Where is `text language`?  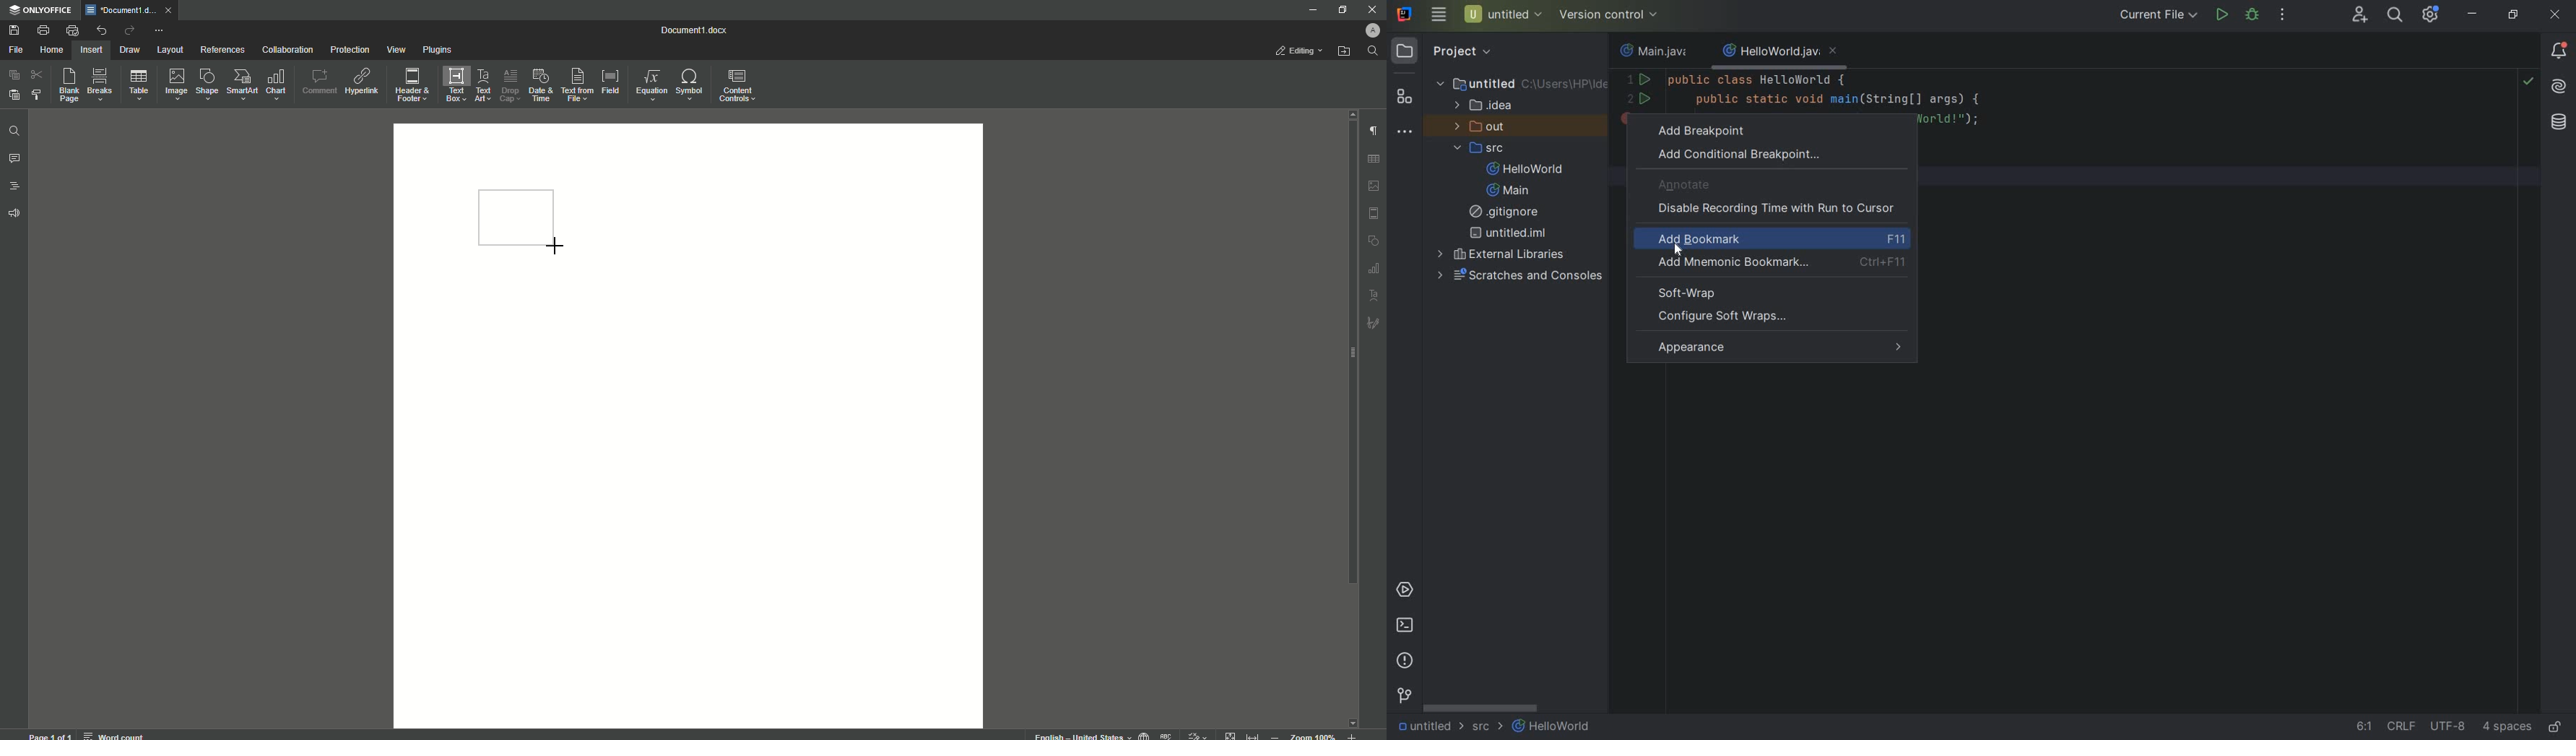 text language is located at coordinates (1076, 735).